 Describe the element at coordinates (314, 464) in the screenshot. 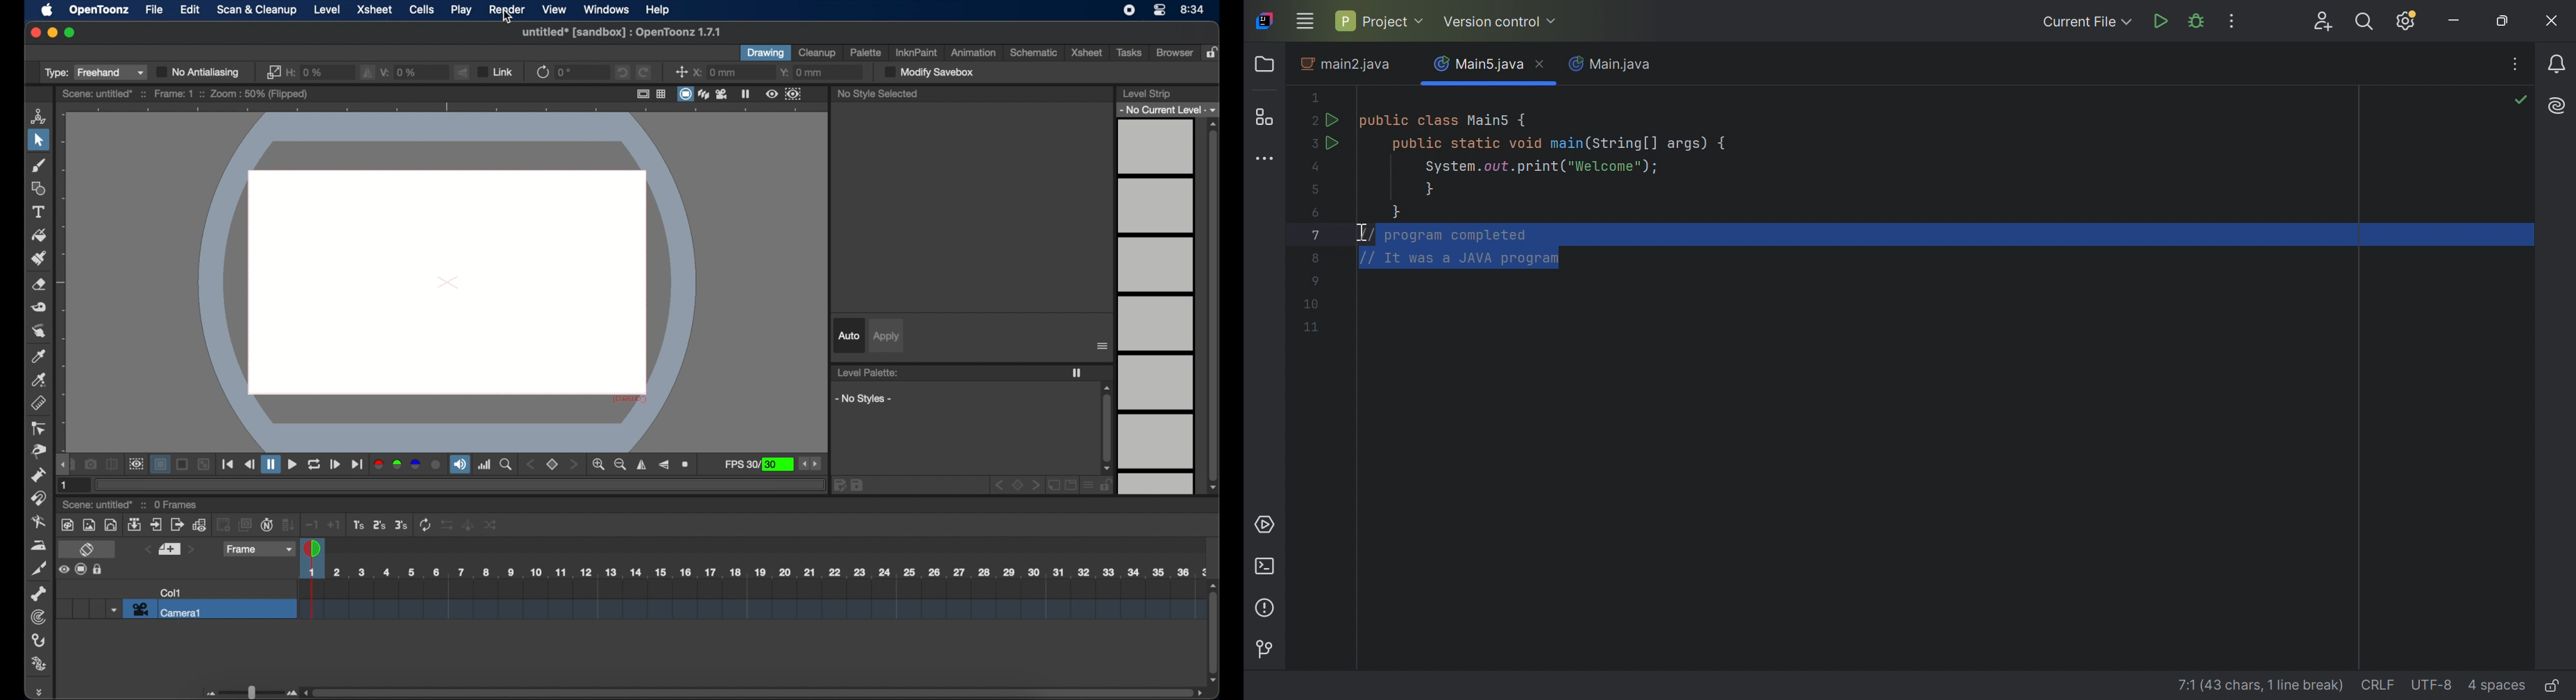

I see `` at that location.